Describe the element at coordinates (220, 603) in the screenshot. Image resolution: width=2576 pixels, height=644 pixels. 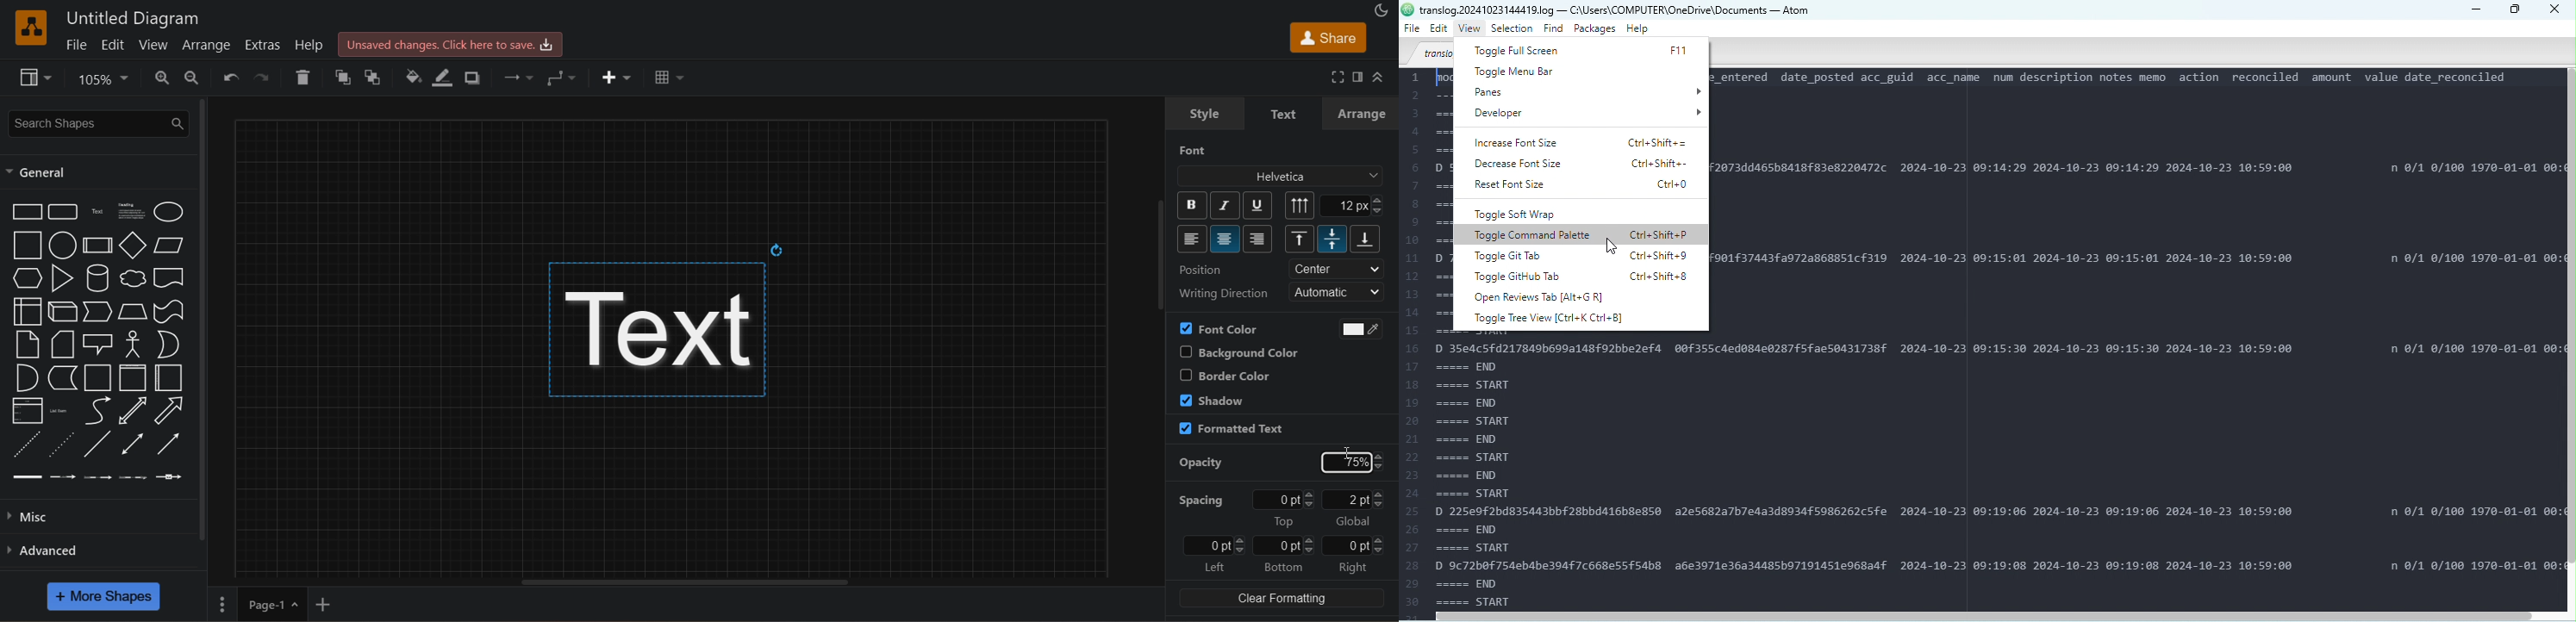
I see `pages` at that location.